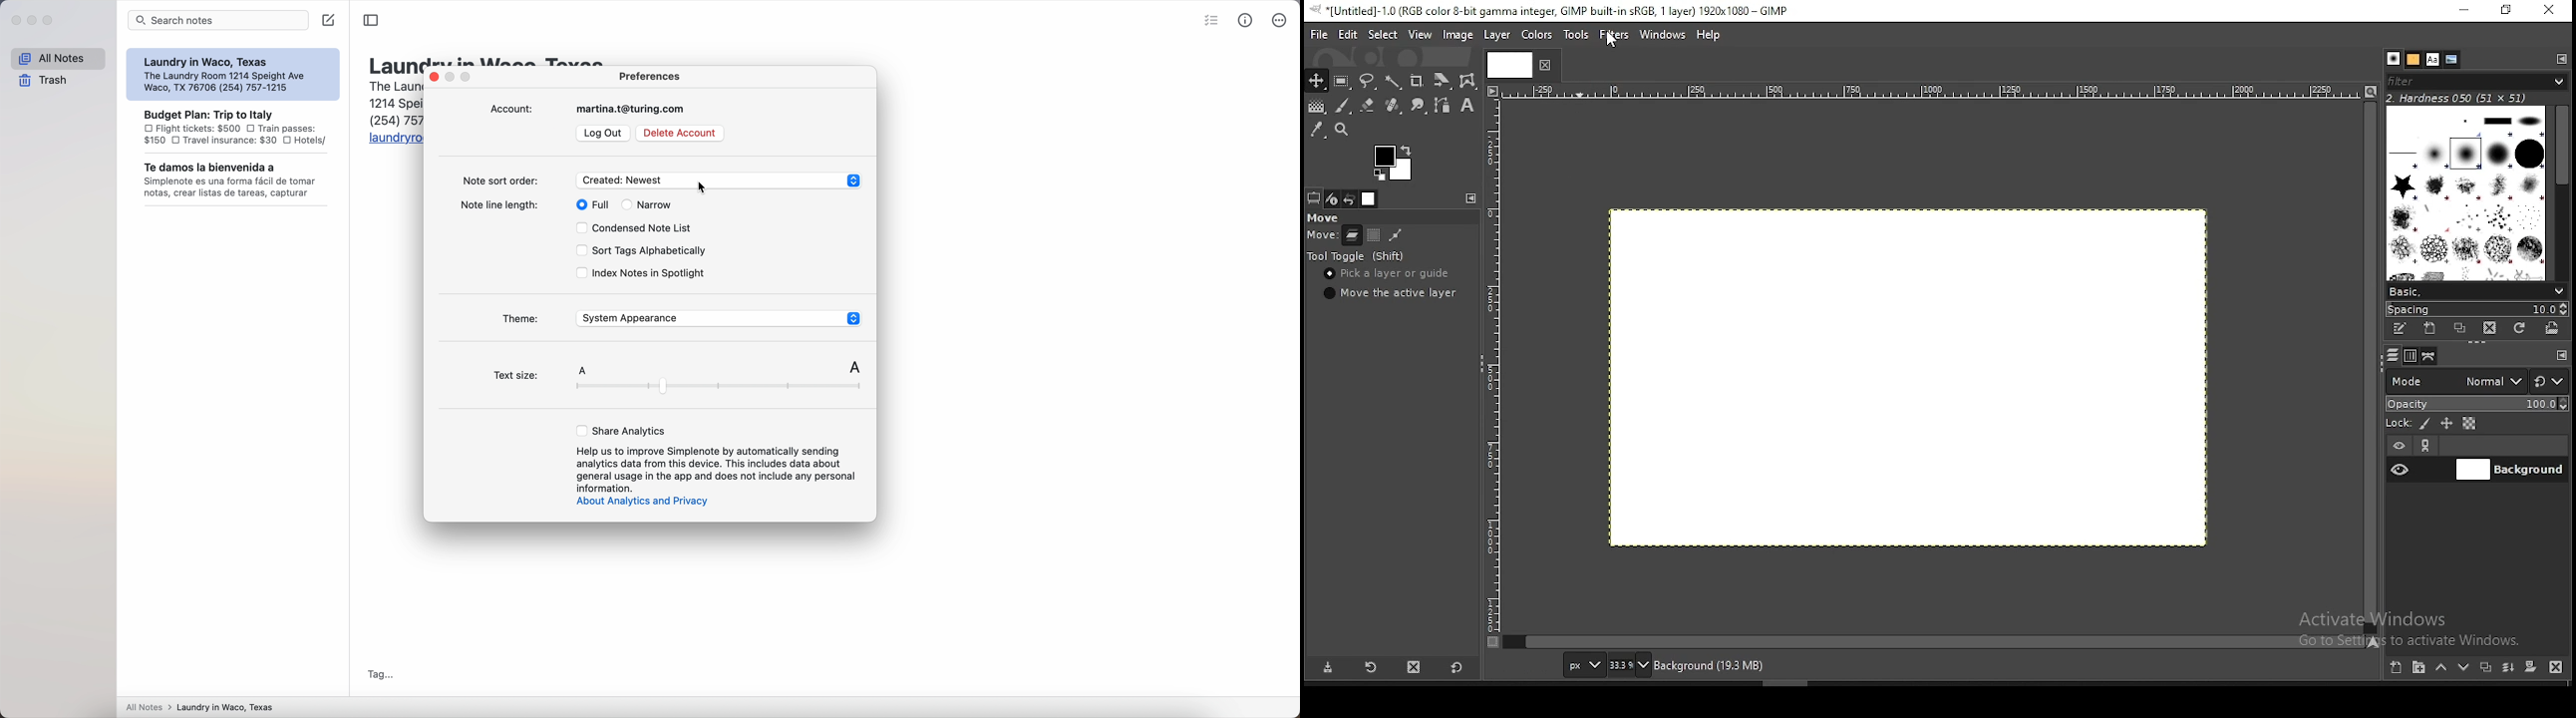  I want to click on color picker tool, so click(1317, 129).